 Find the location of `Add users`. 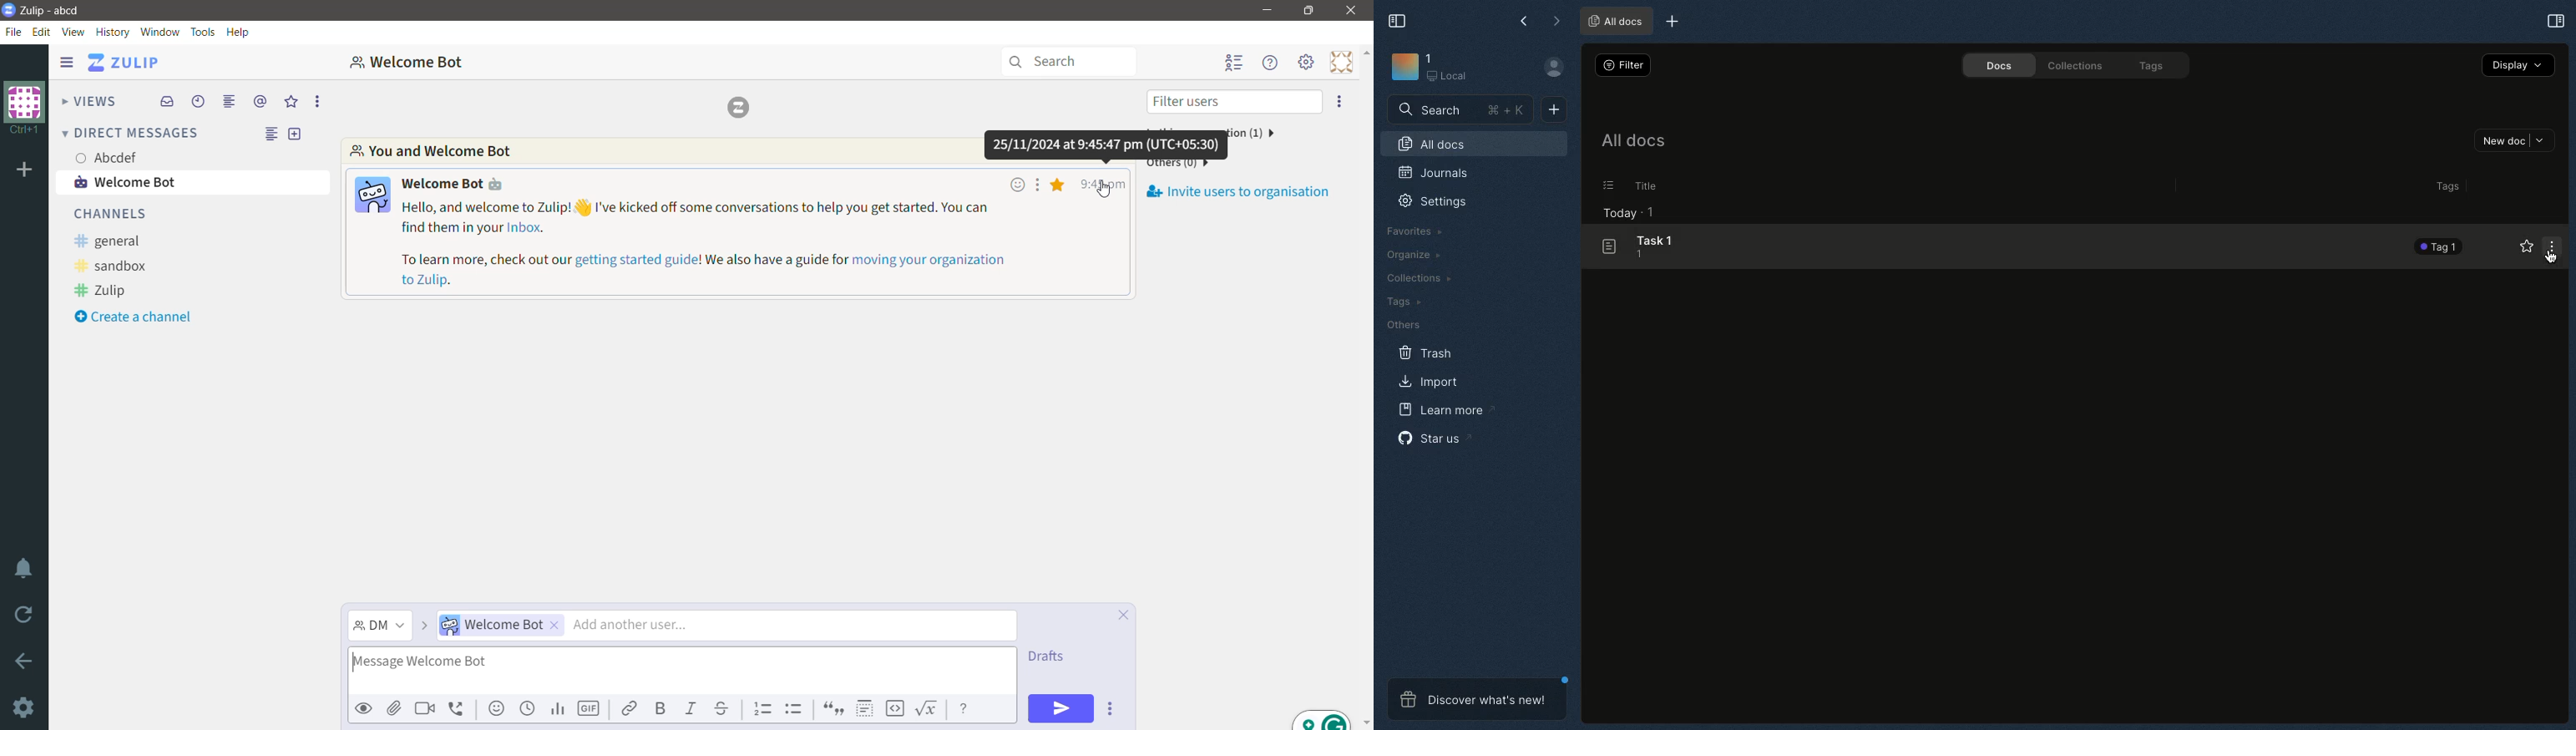

Add users is located at coordinates (728, 626).